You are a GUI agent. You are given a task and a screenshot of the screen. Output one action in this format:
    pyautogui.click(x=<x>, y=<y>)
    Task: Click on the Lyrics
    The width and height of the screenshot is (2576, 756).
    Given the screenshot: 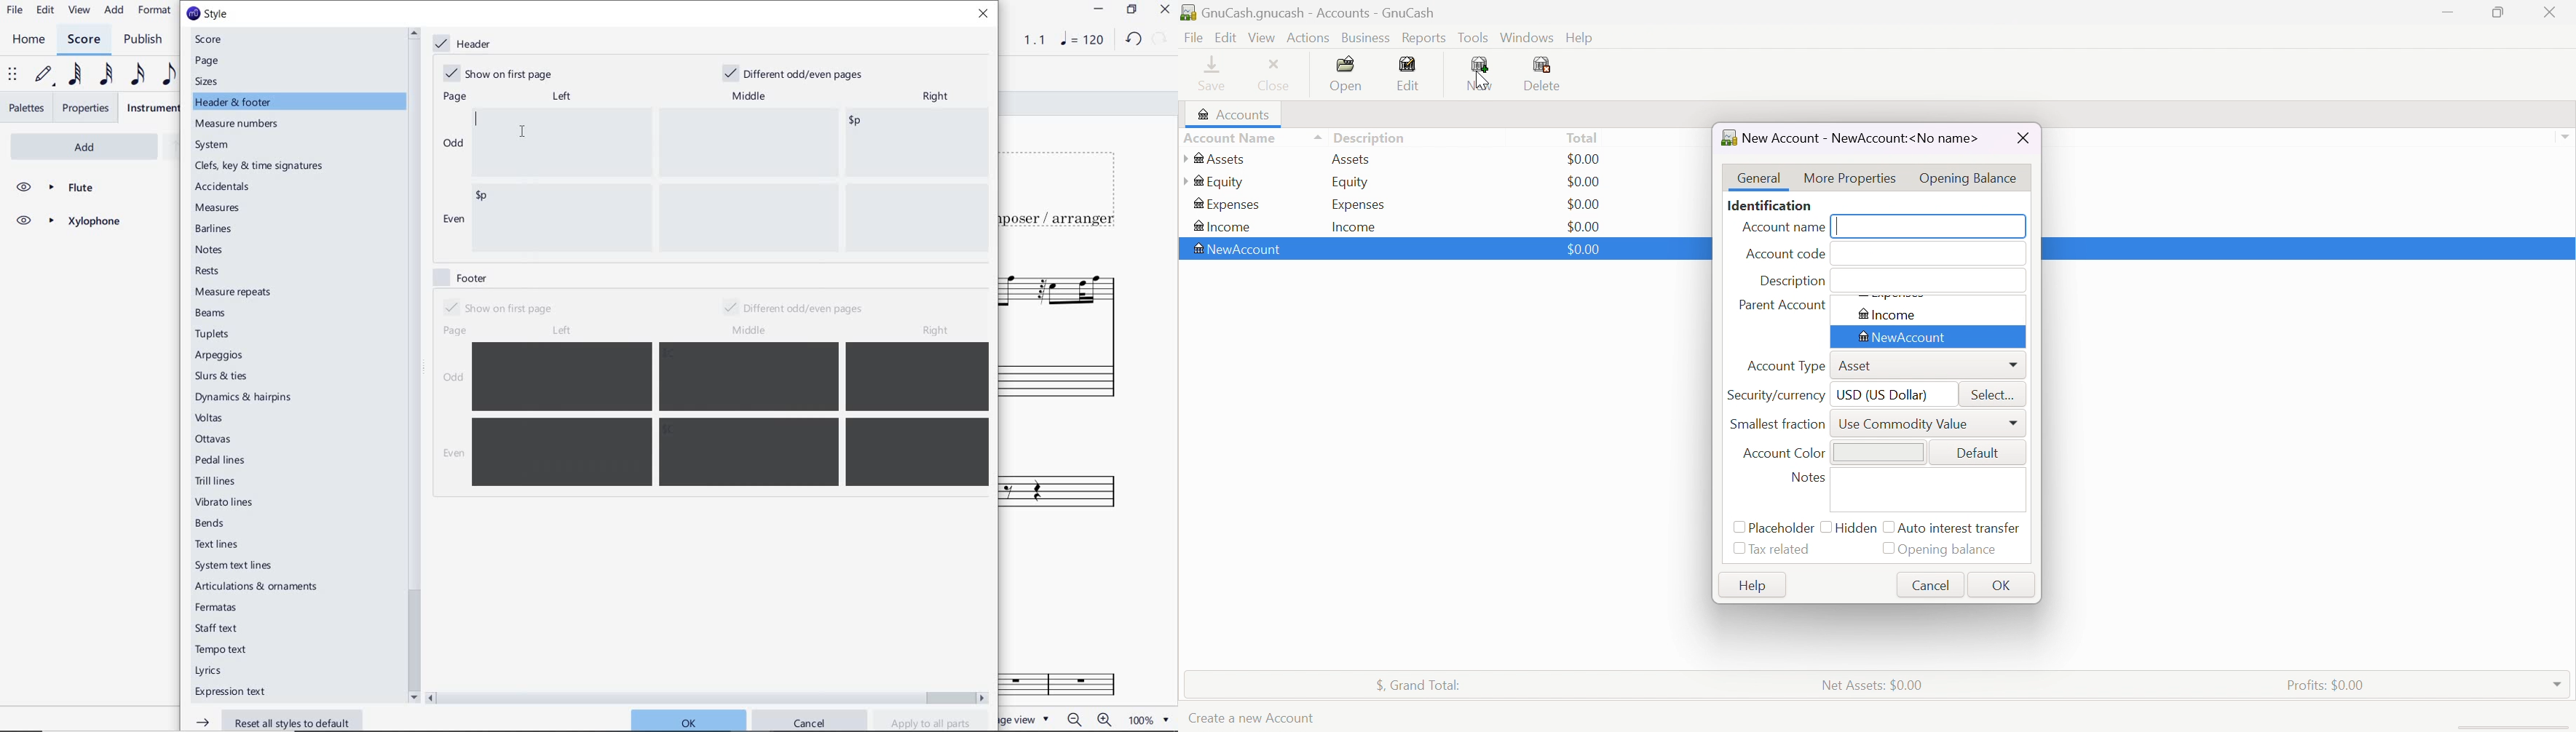 What is the action you would take?
    pyautogui.click(x=212, y=671)
    